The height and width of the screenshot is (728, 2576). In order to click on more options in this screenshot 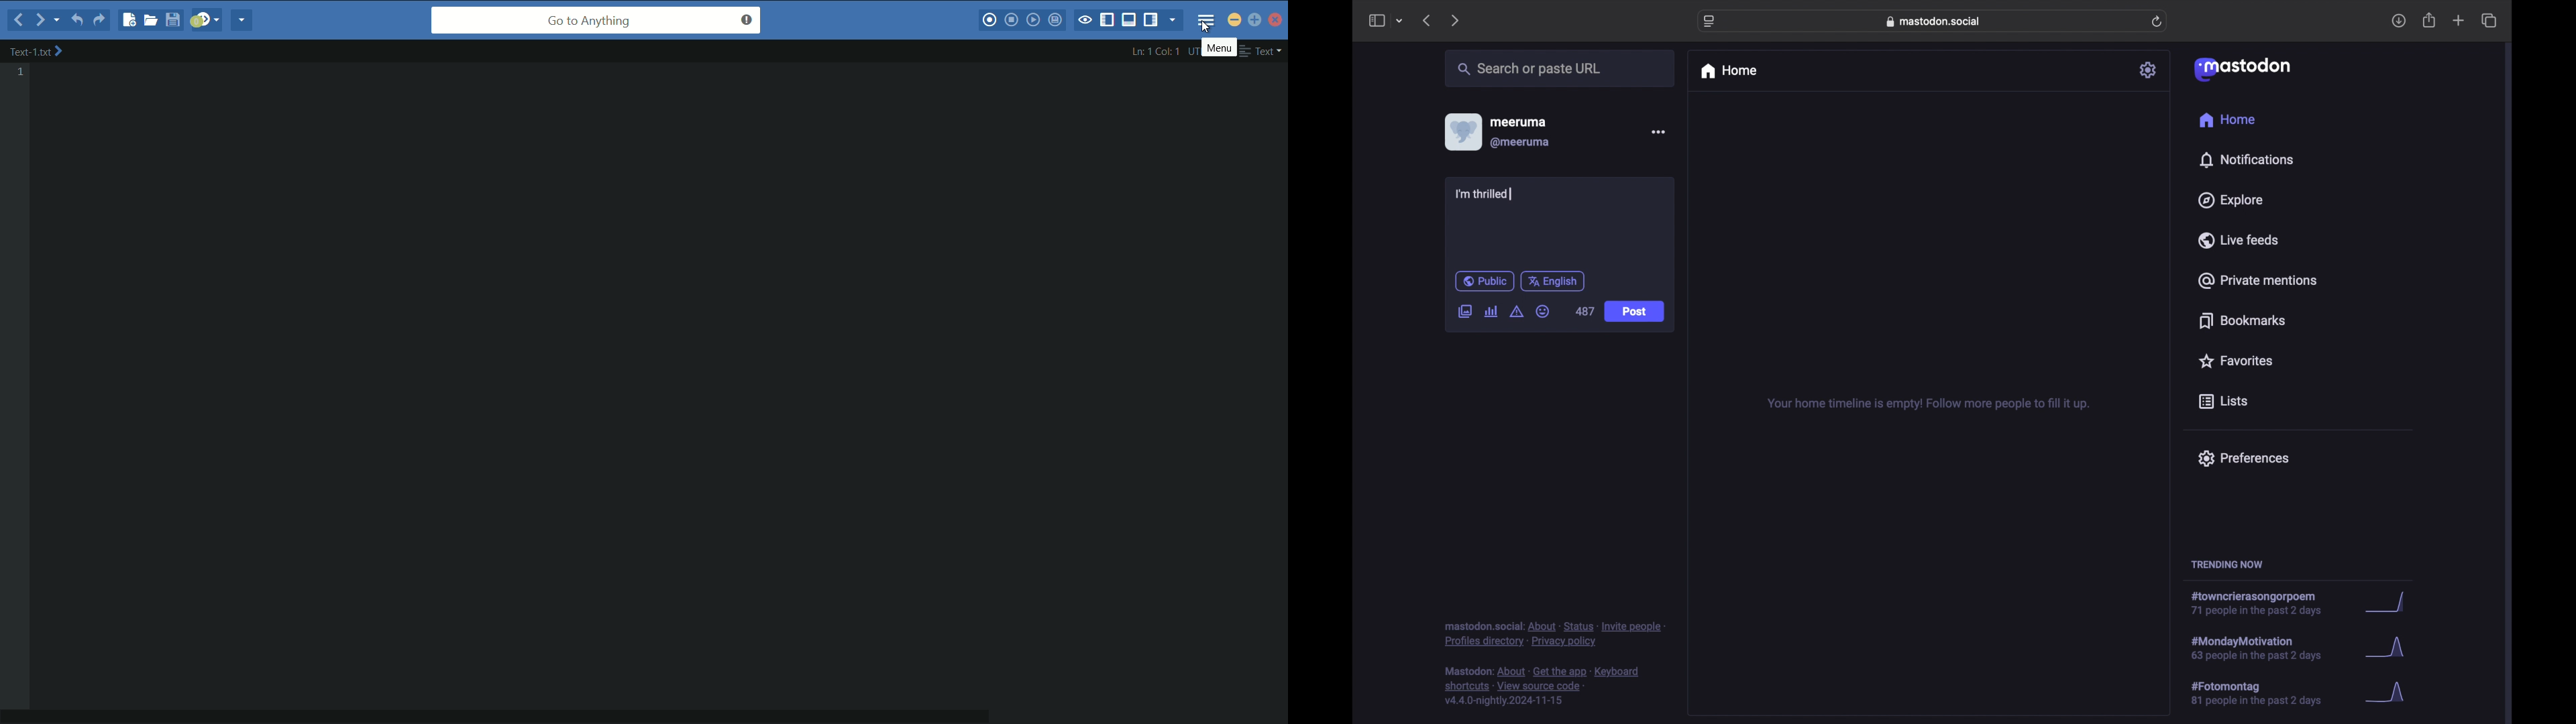, I will do `click(1658, 131)`.